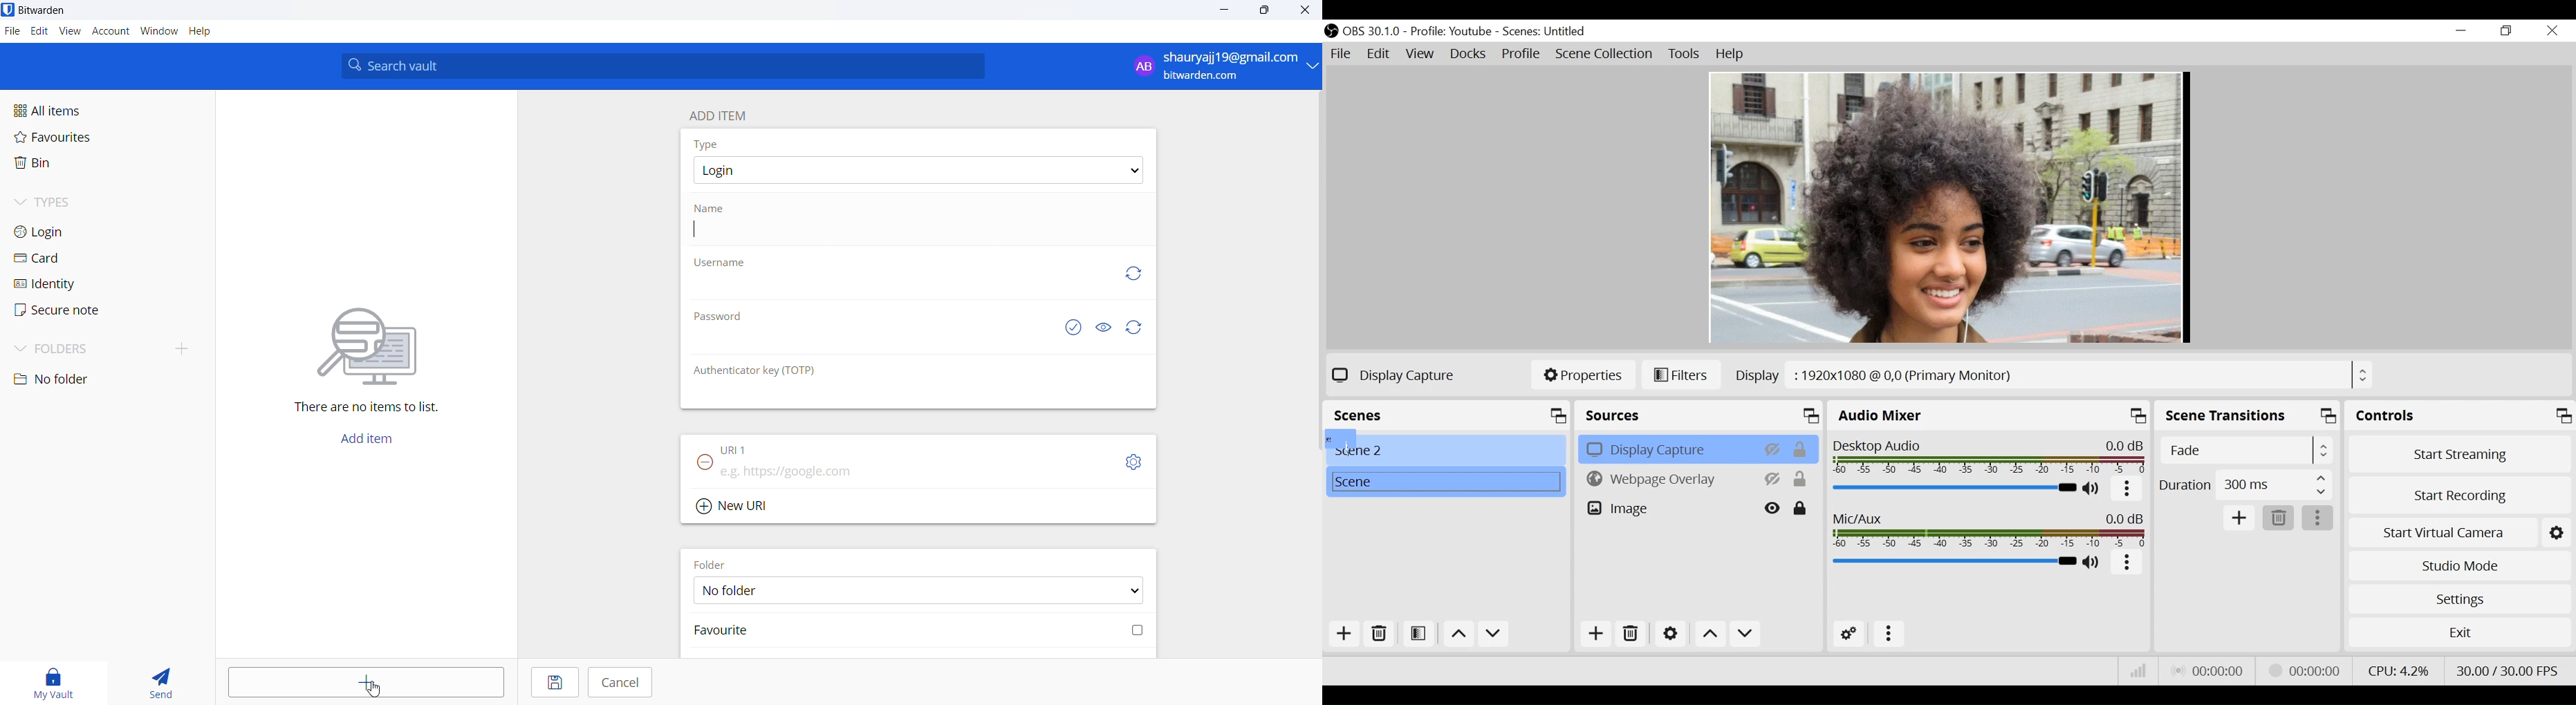 The width and height of the screenshot is (2576, 728). What do you see at coordinates (1669, 507) in the screenshot?
I see `Image` at bounding box center [1669, 507].